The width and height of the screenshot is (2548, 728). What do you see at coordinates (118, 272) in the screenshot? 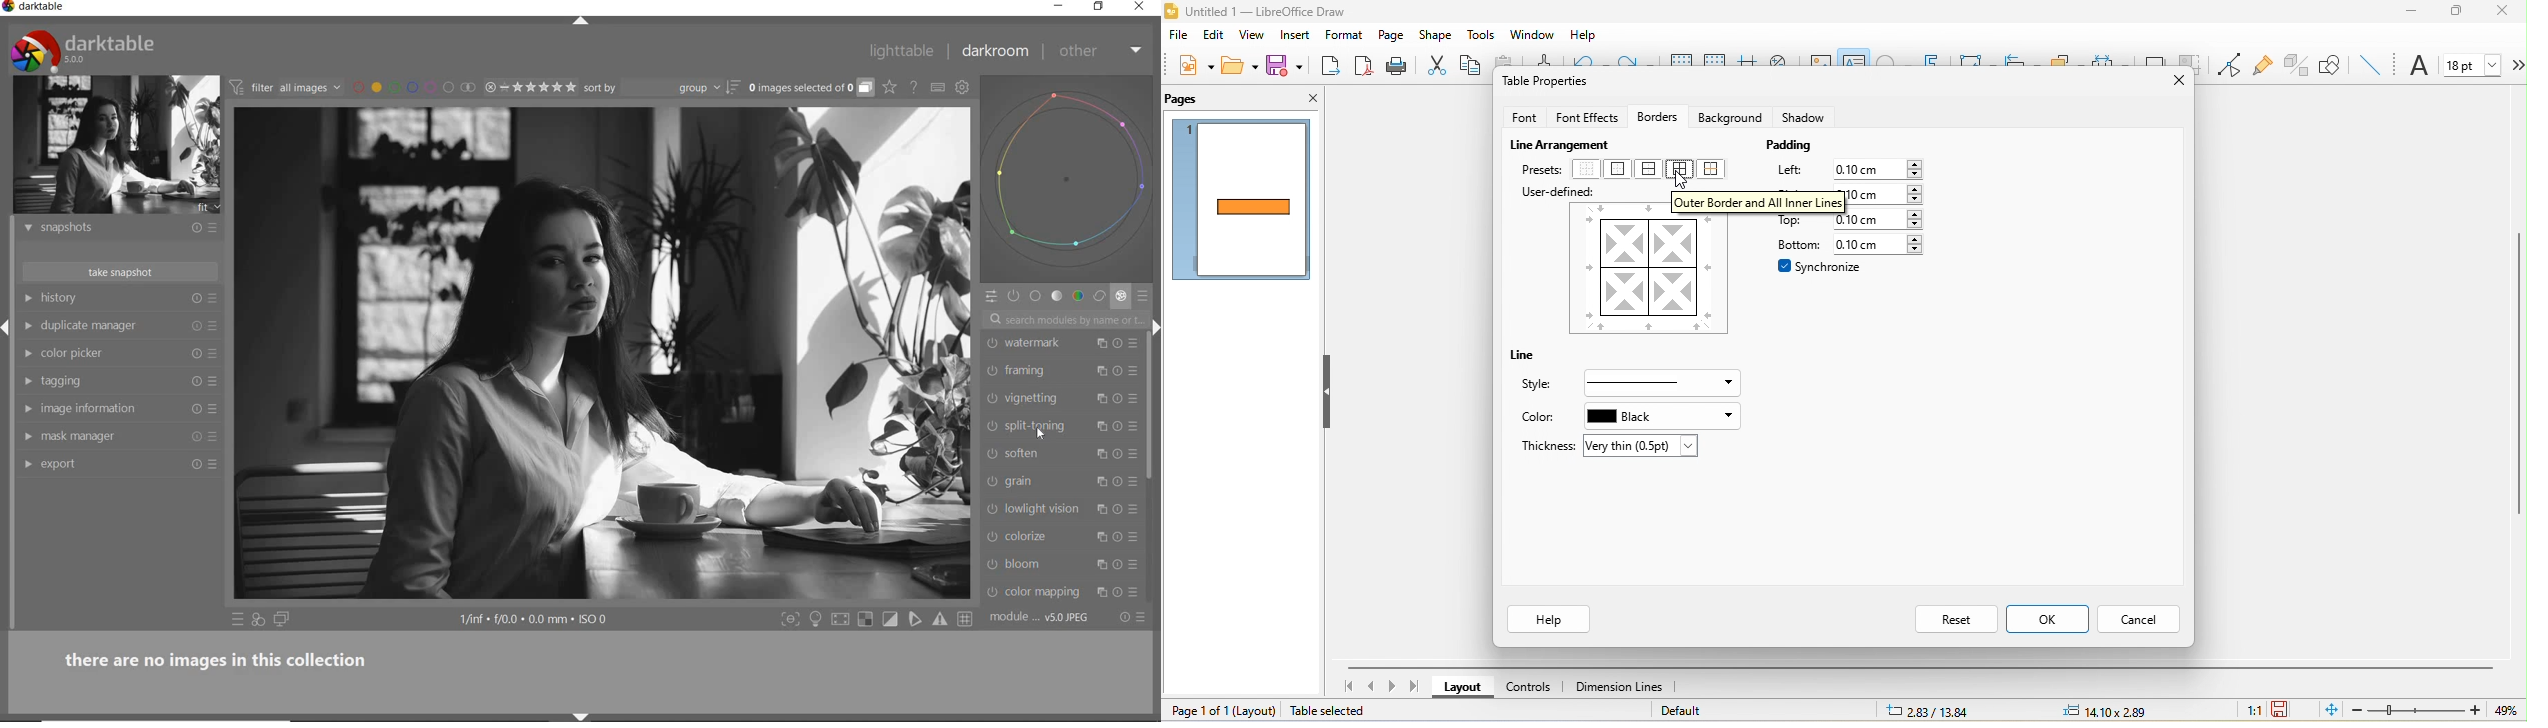
I see `take snapshot` at bounding box center [118, 272].